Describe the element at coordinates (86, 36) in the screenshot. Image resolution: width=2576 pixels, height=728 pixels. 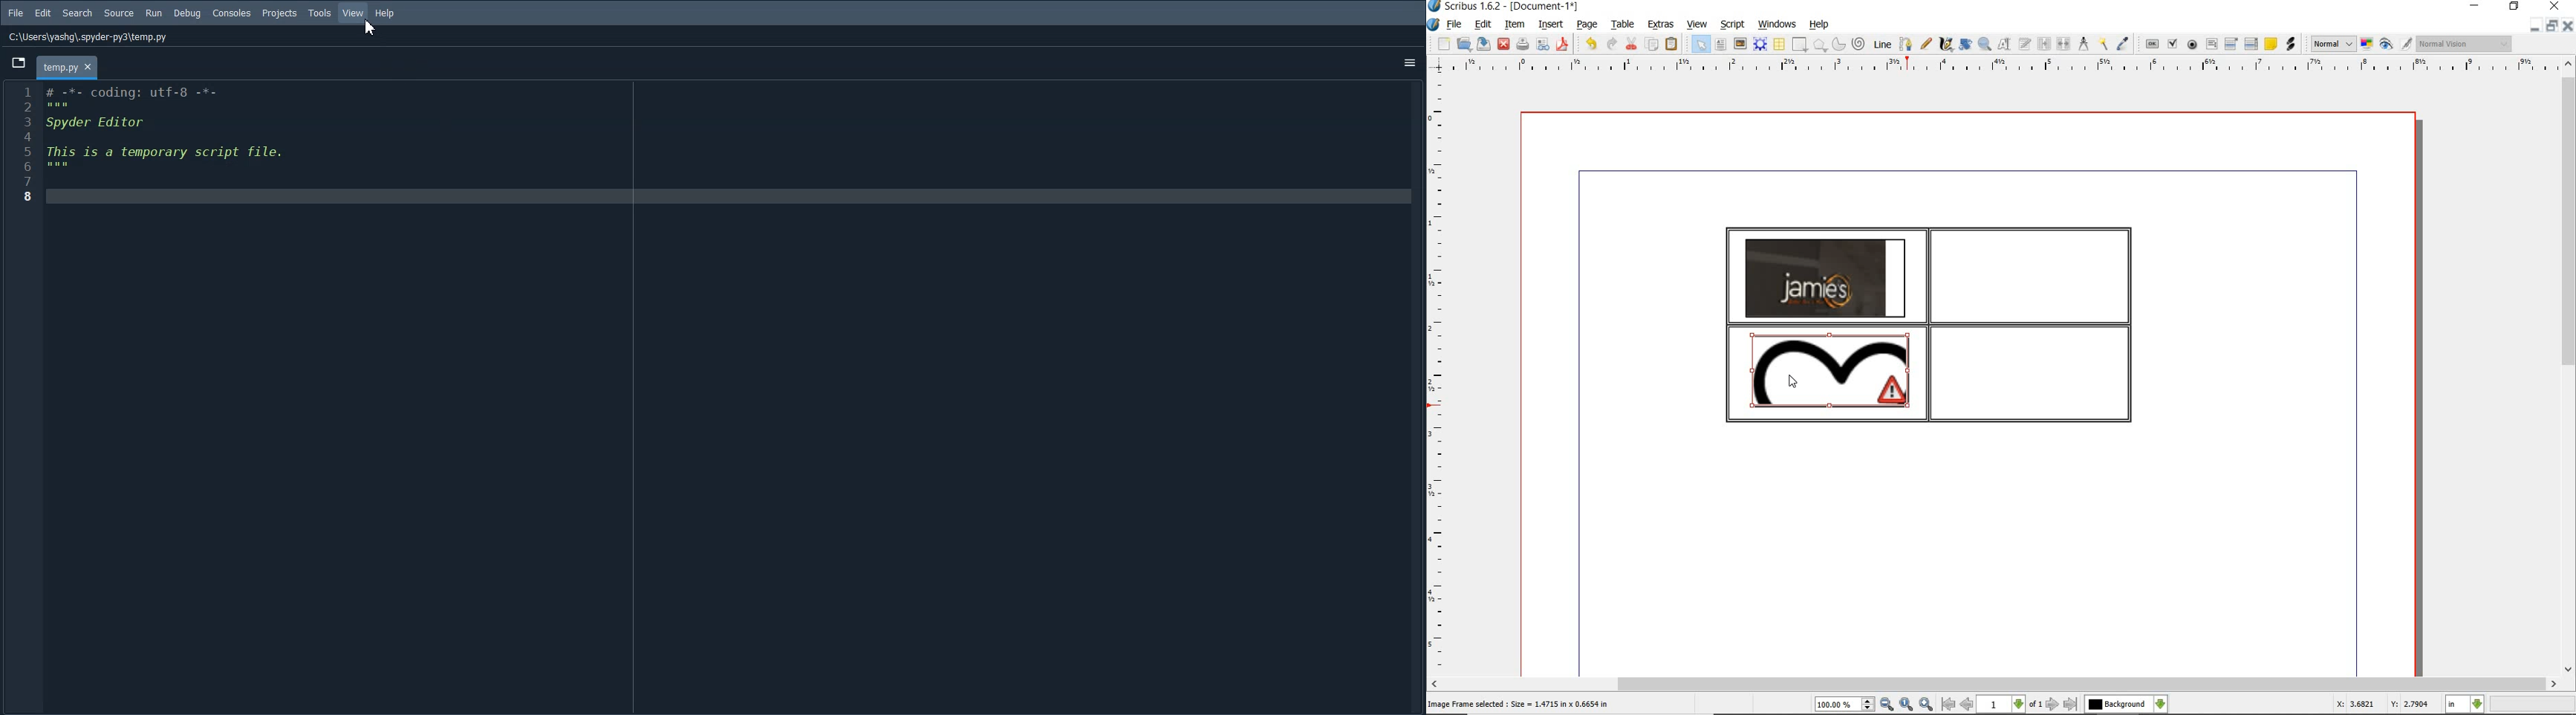
I see `C:\Users\yashg\.spyder-py3\temp.py` at that location.